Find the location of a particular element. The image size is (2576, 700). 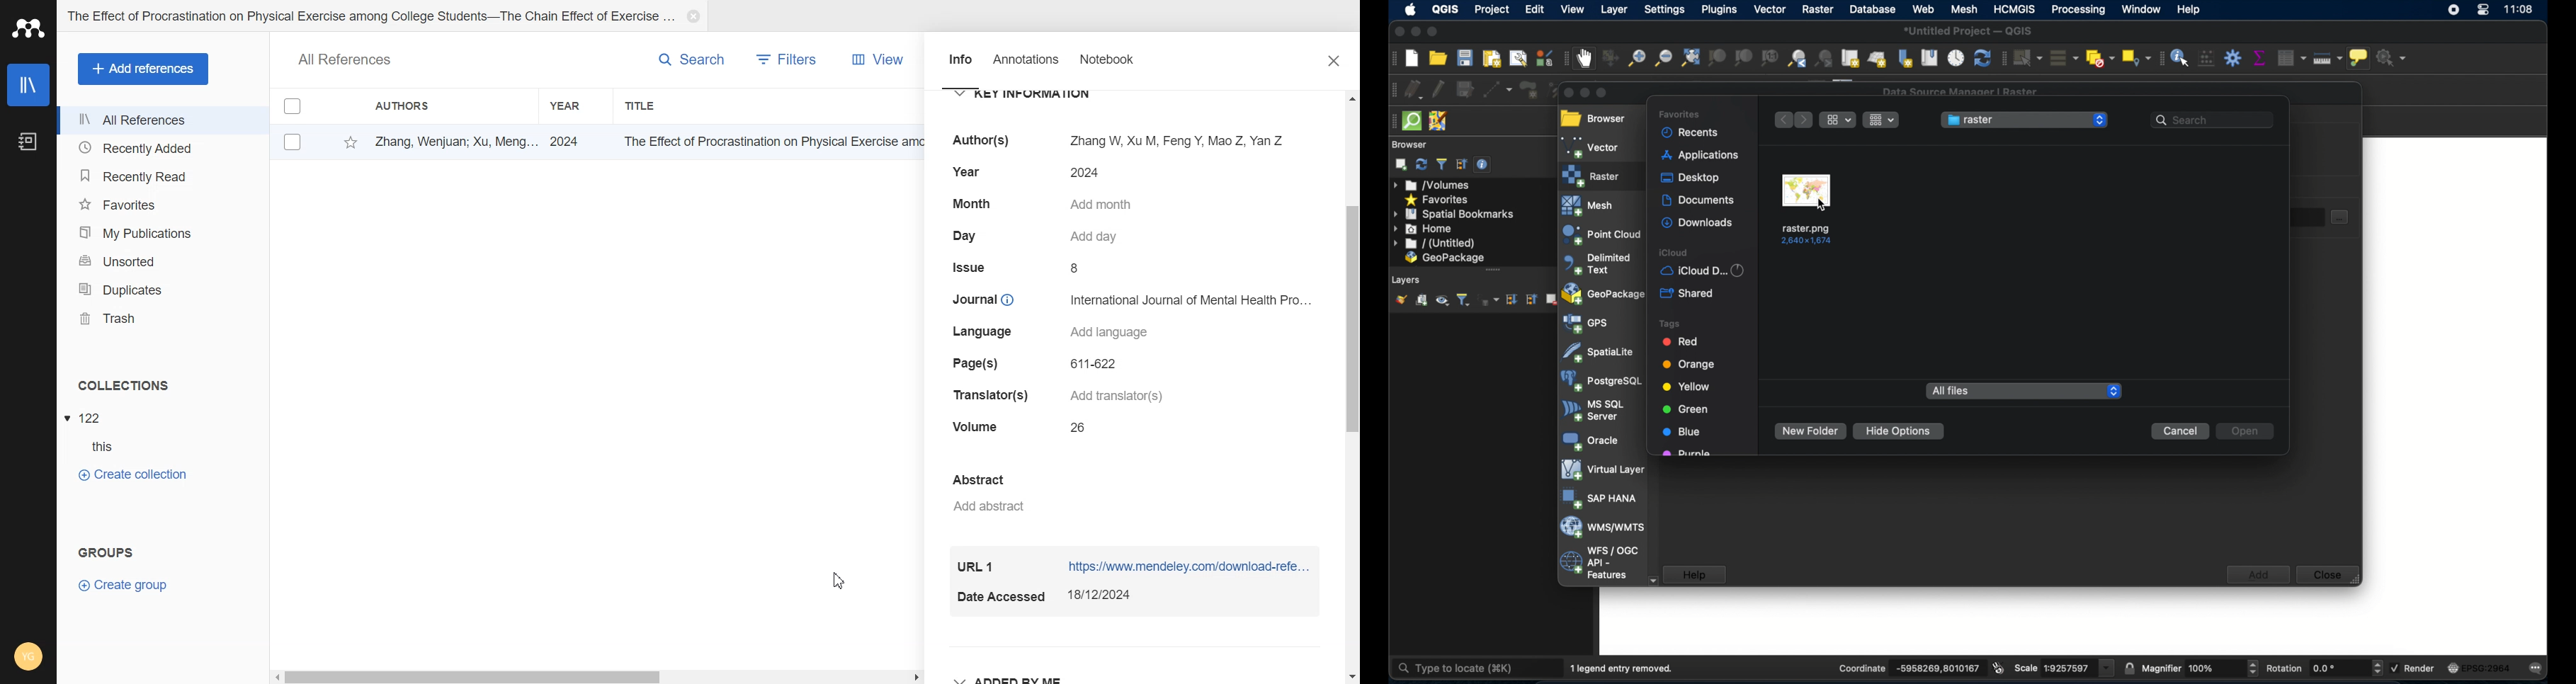

ropdown is located at coordinates (1838, 120).